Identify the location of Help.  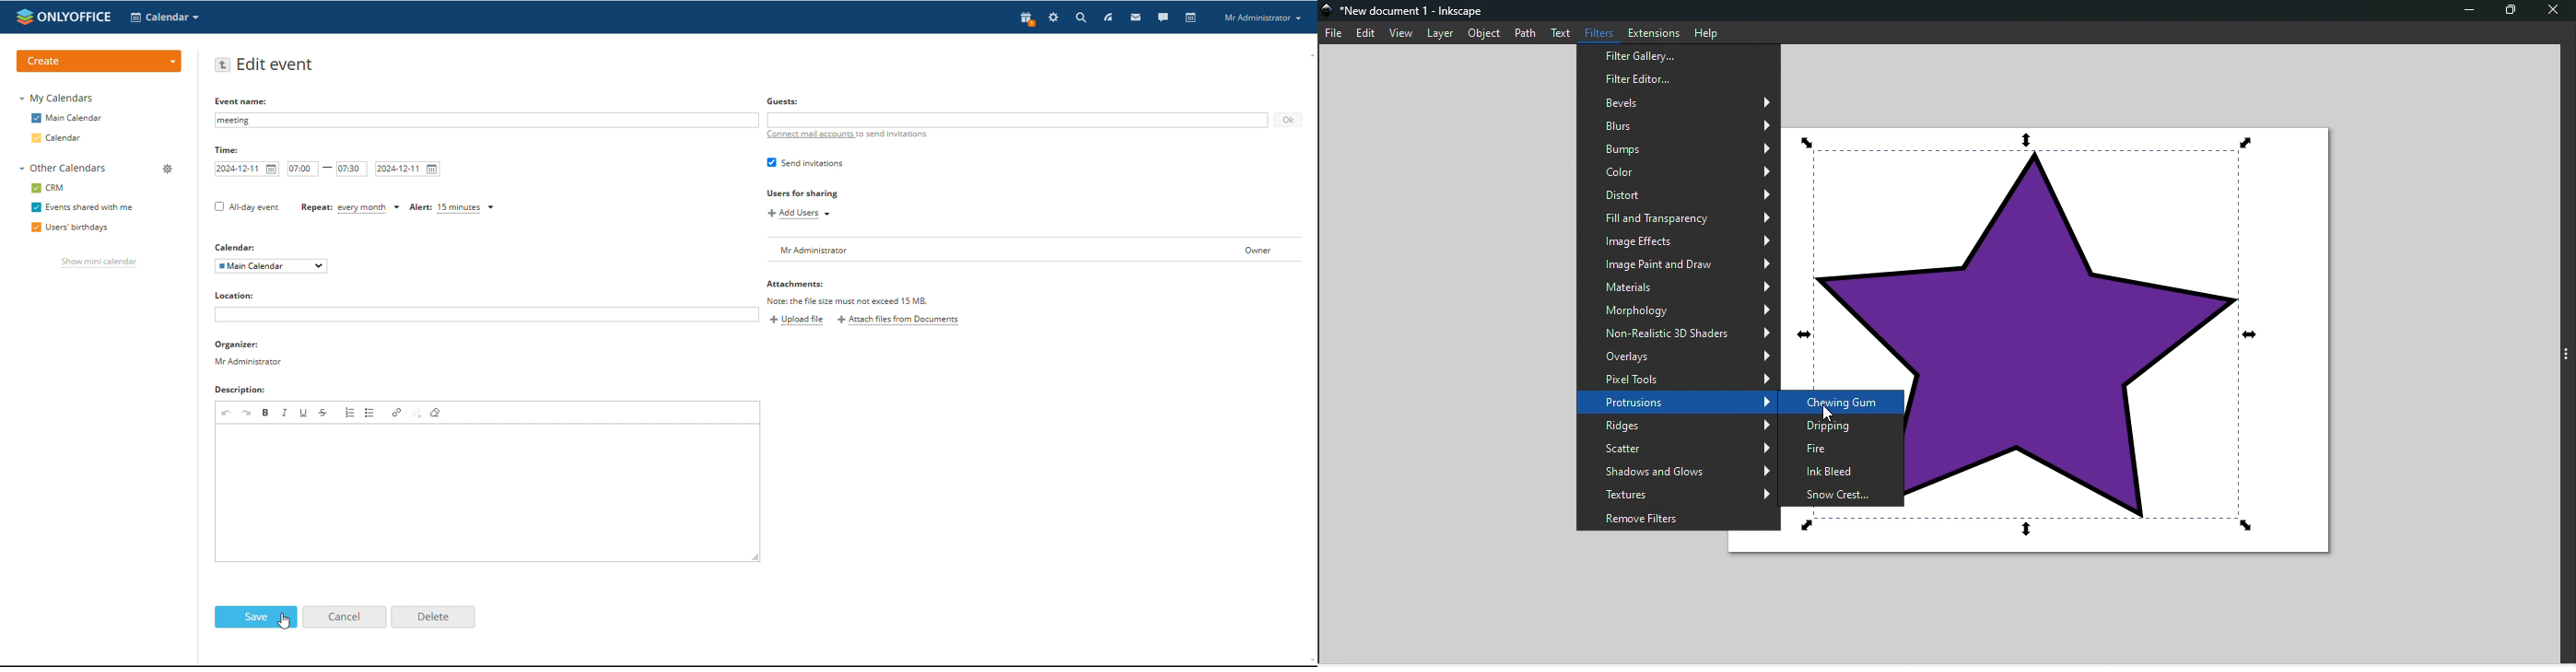
(1708, 32).